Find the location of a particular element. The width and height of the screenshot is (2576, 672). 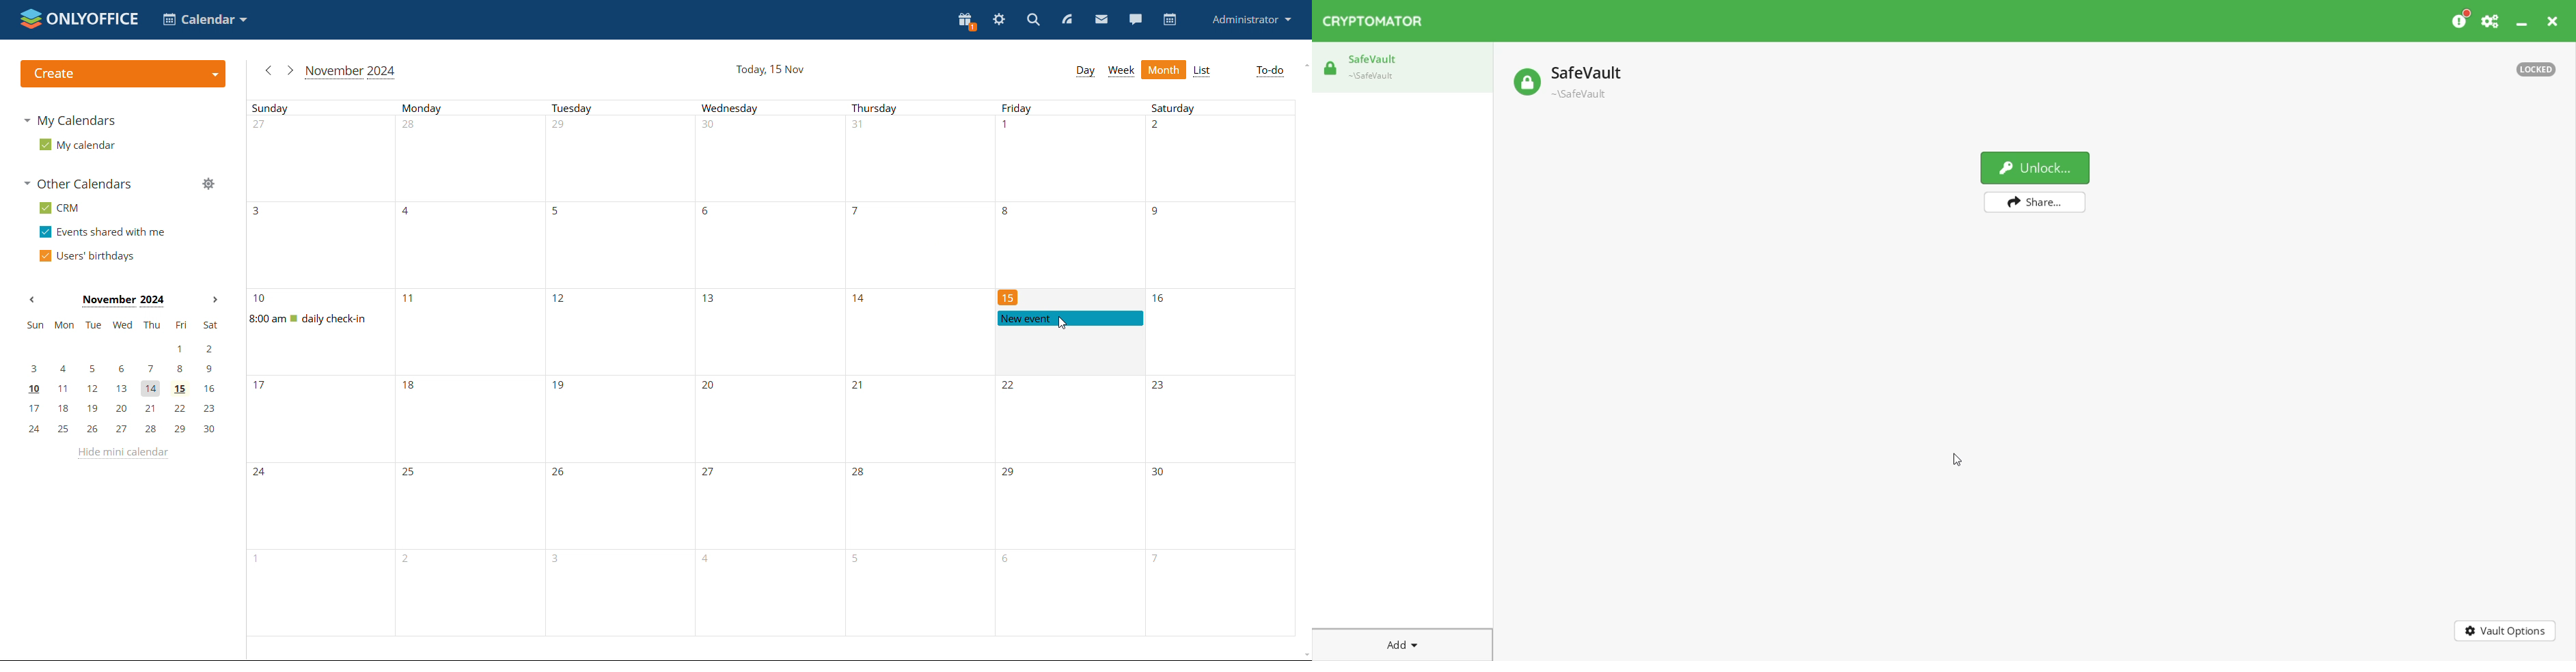

select application is located at coordinates (204, 19).